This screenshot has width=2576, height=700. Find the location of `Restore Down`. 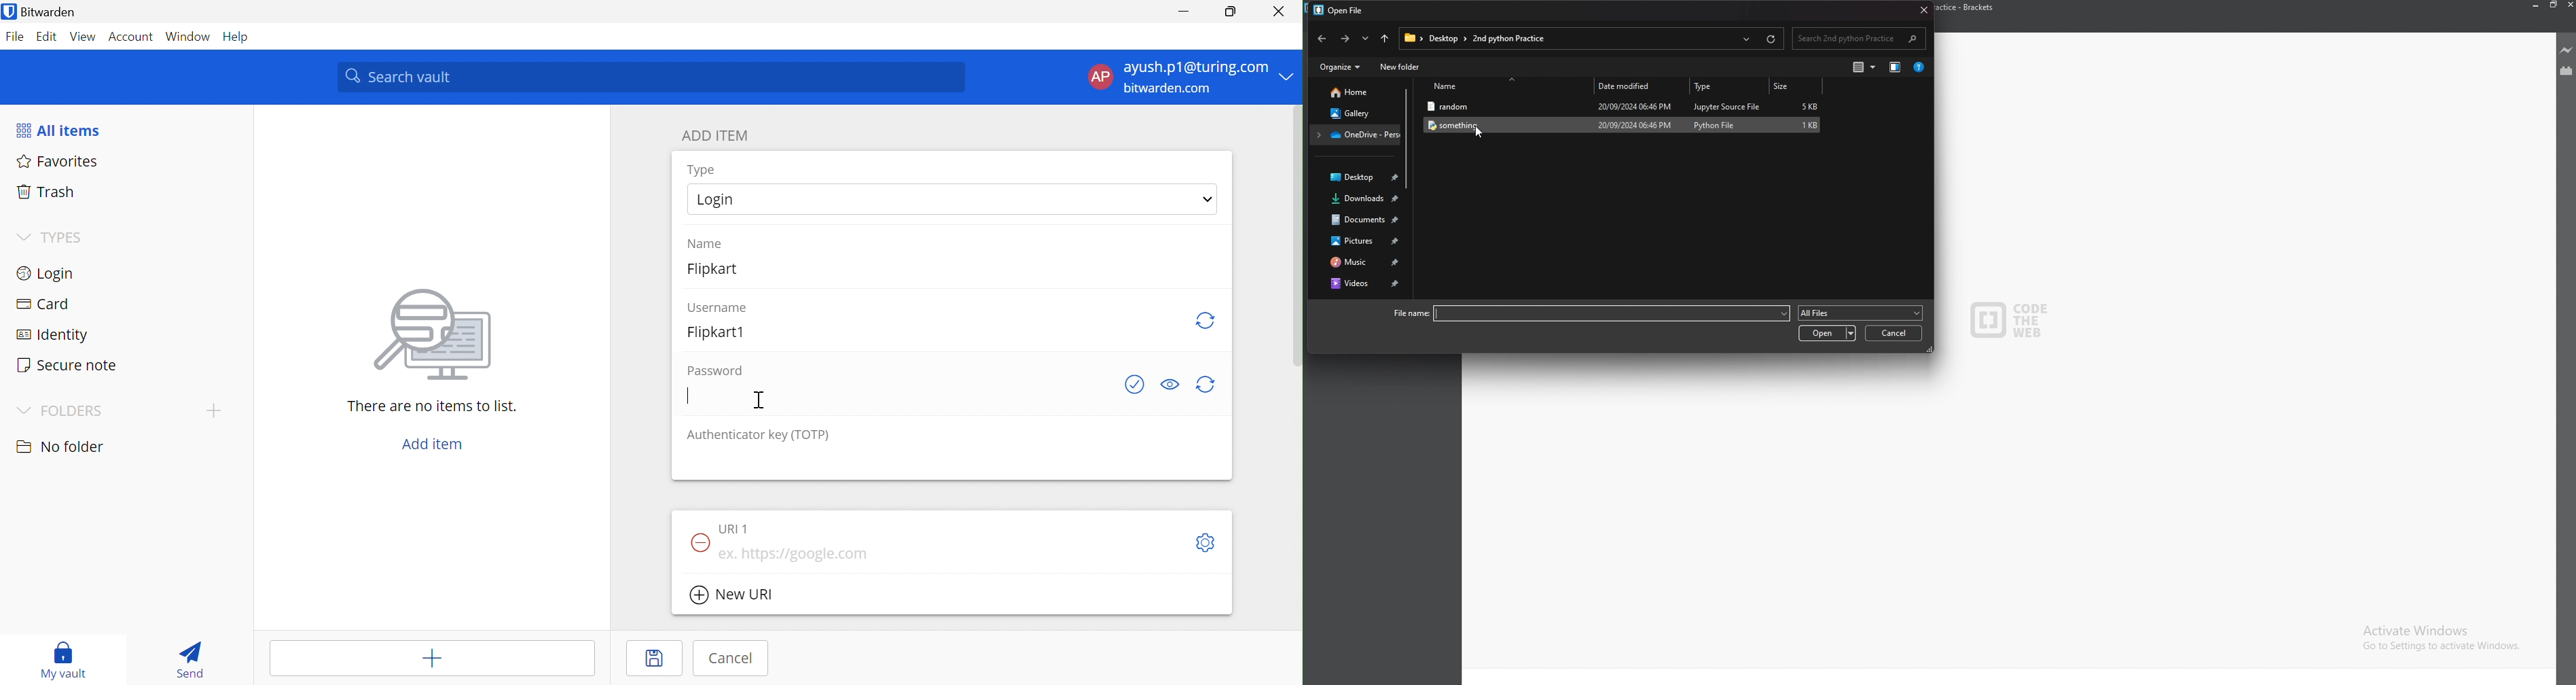

Restore Down is located at coordinates (1231, 12).